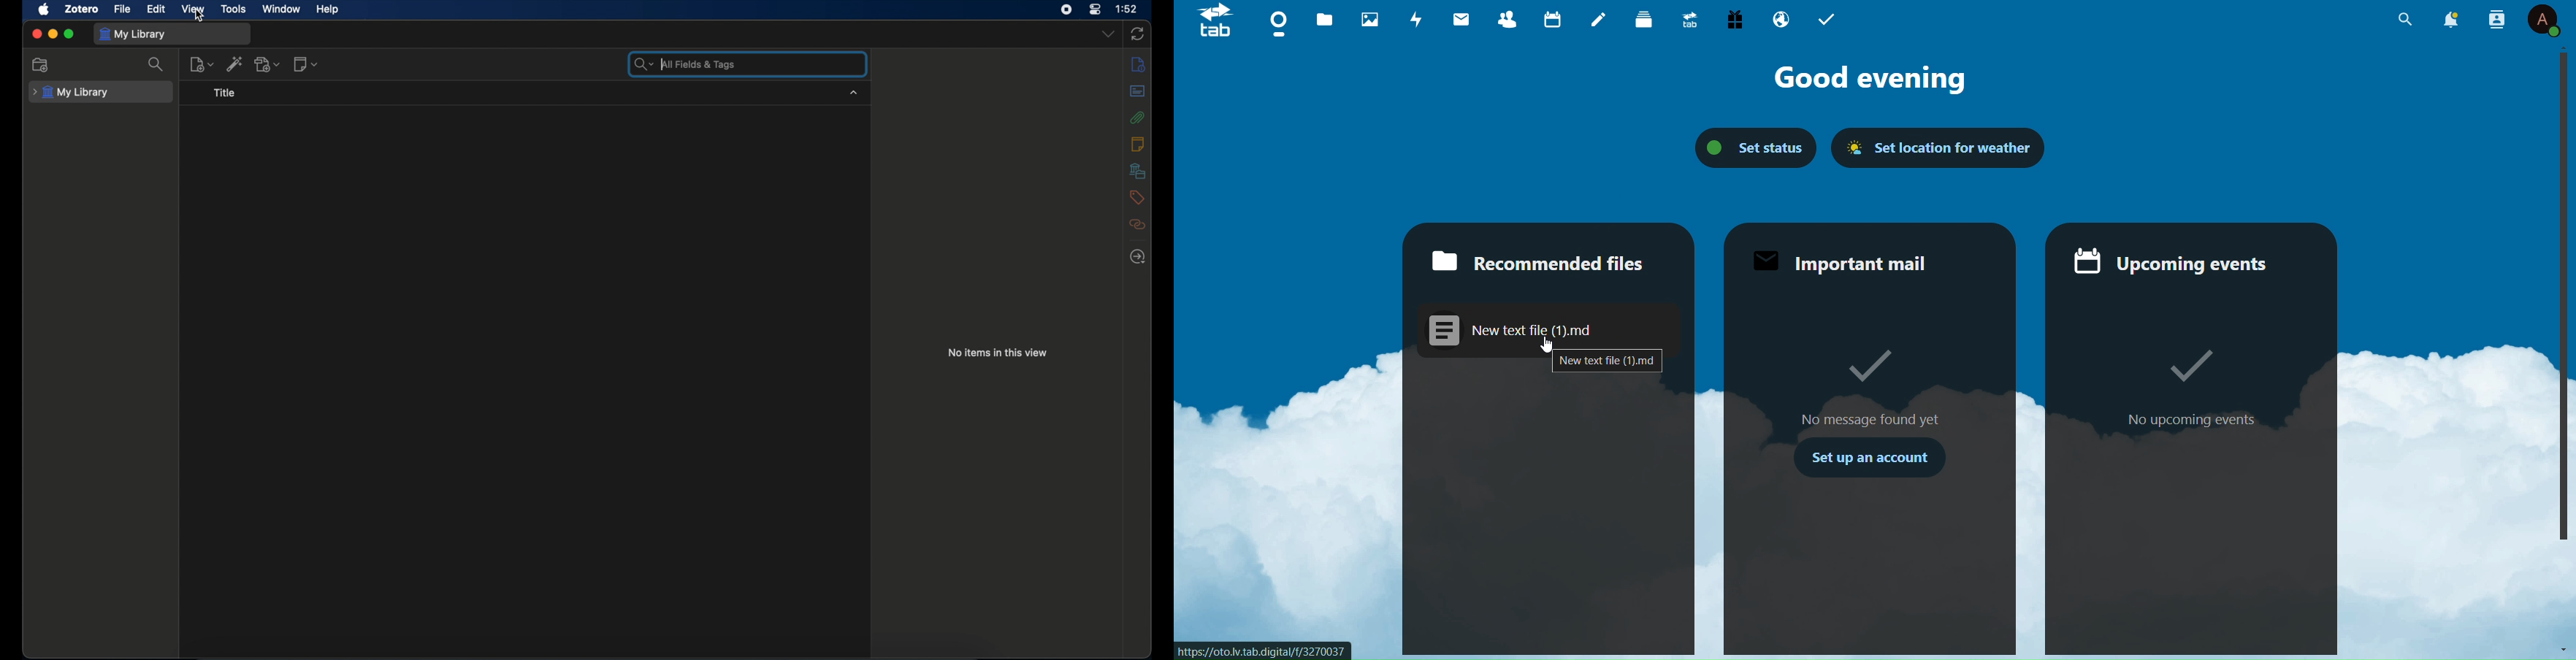 This screenshot has width=2576, height=672. What do you see at coordinates (329, 10) in the screenshot?
I see `help` at bounding box center [329, 10].